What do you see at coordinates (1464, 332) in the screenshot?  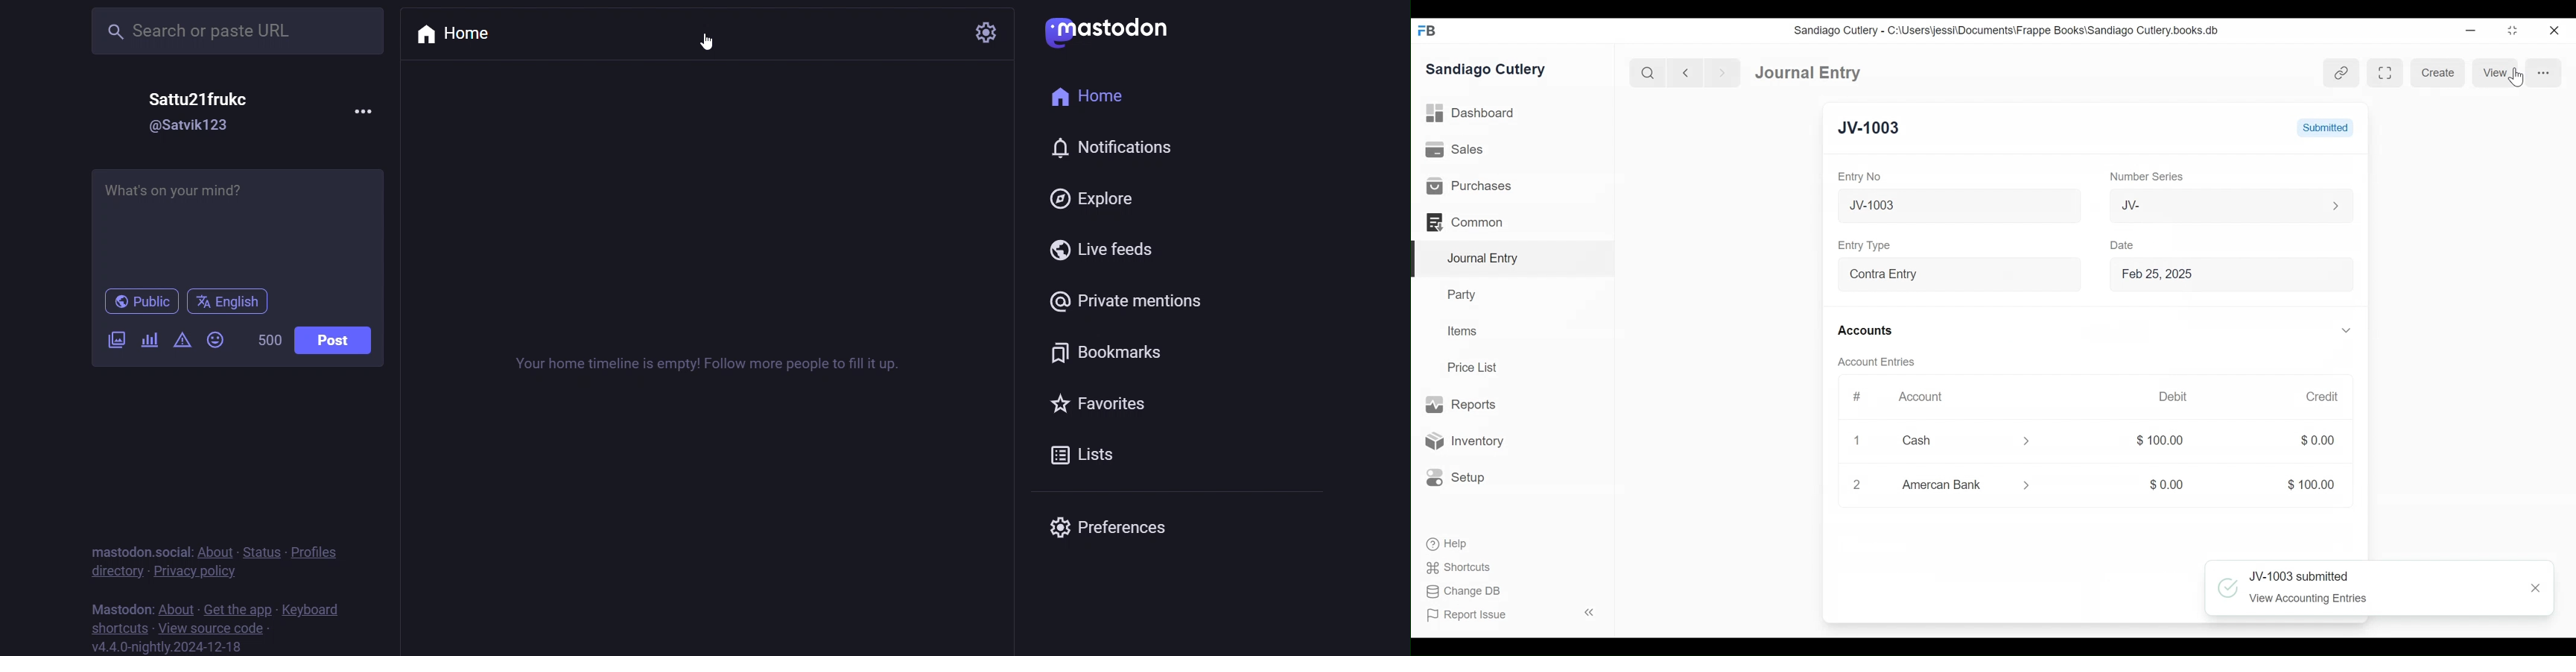 I see `Items` at bounding box center [1464, 332].